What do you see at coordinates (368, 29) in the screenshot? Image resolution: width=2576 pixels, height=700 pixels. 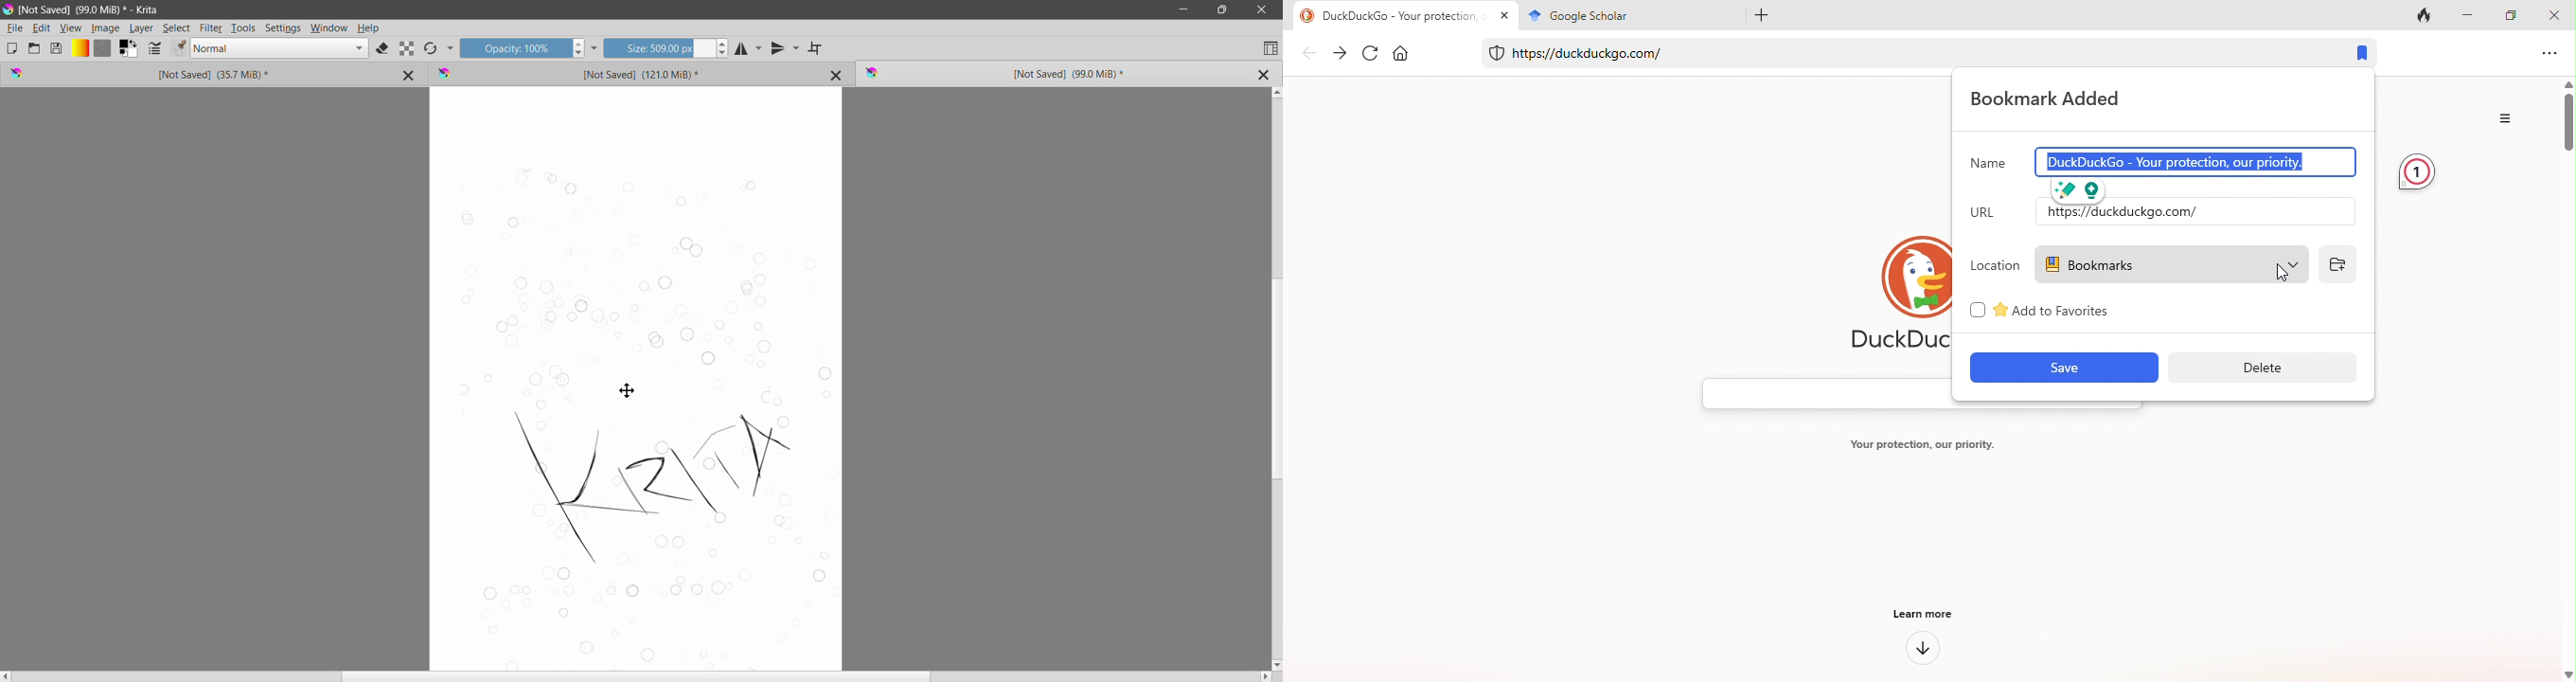 I see `Help` at bounding box center [368, 29].